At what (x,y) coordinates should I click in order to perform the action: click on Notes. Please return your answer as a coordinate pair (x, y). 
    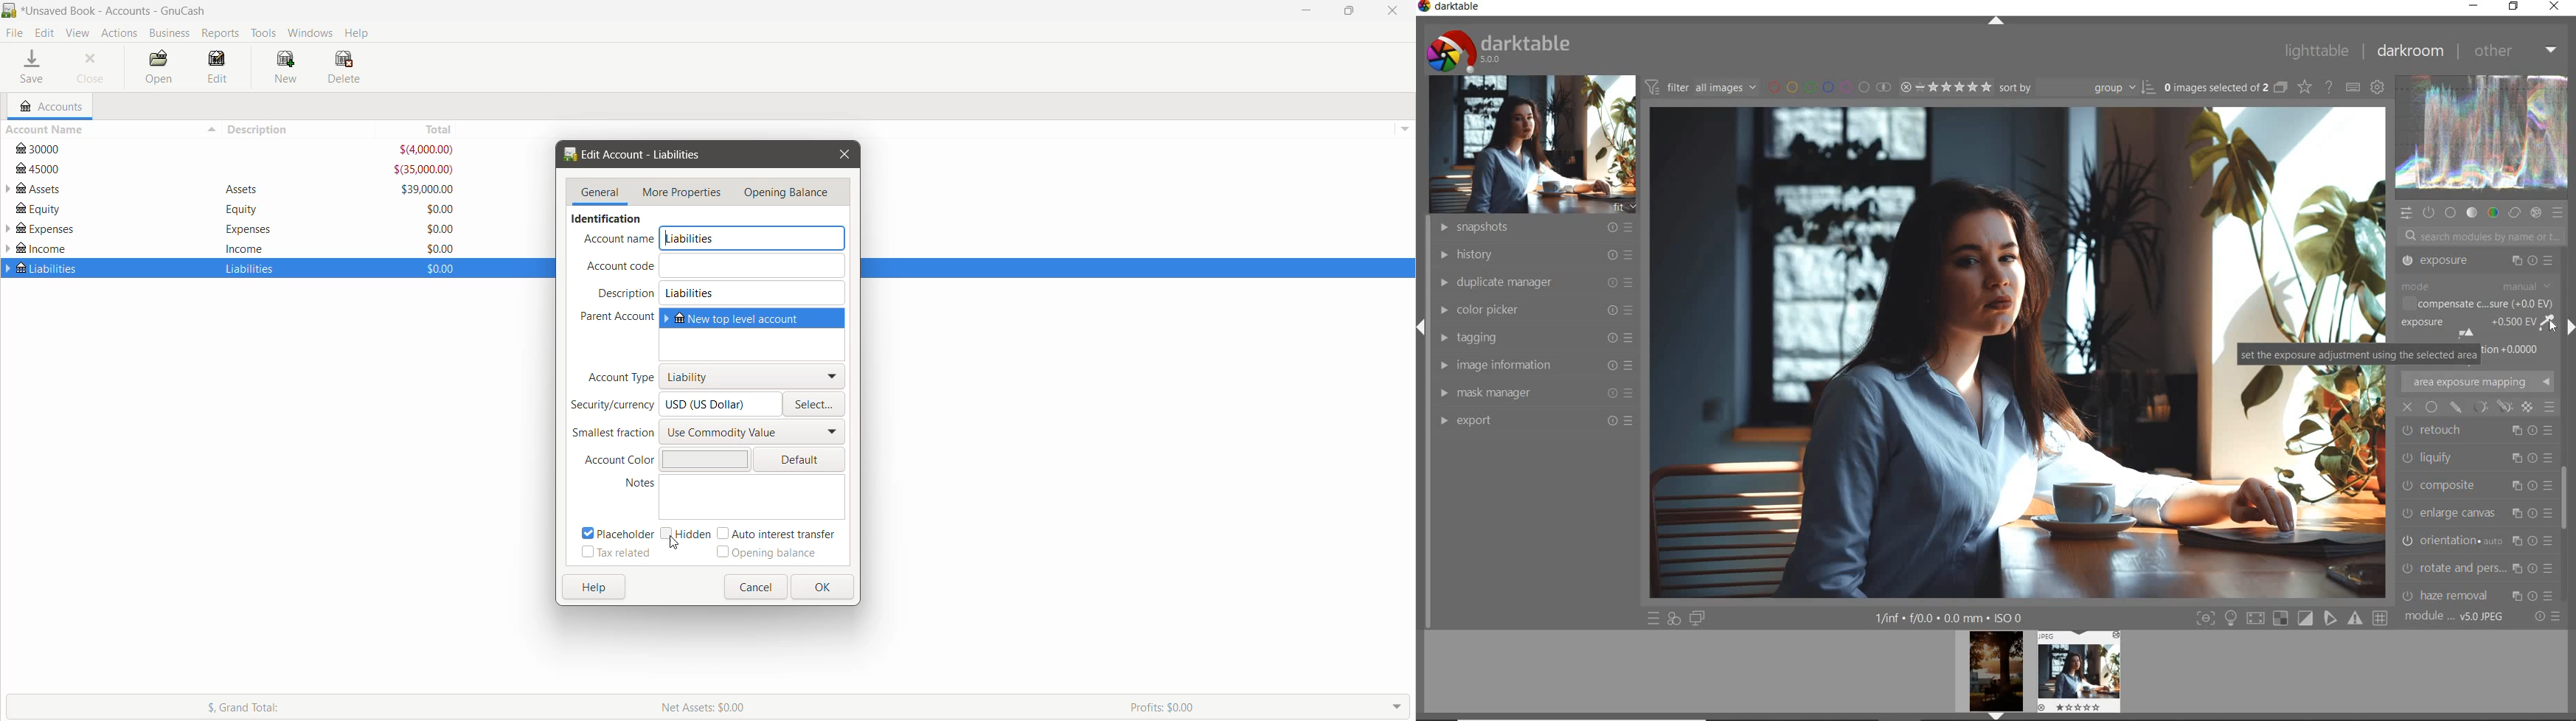
    Looking at the image, I should click on (629, 484).